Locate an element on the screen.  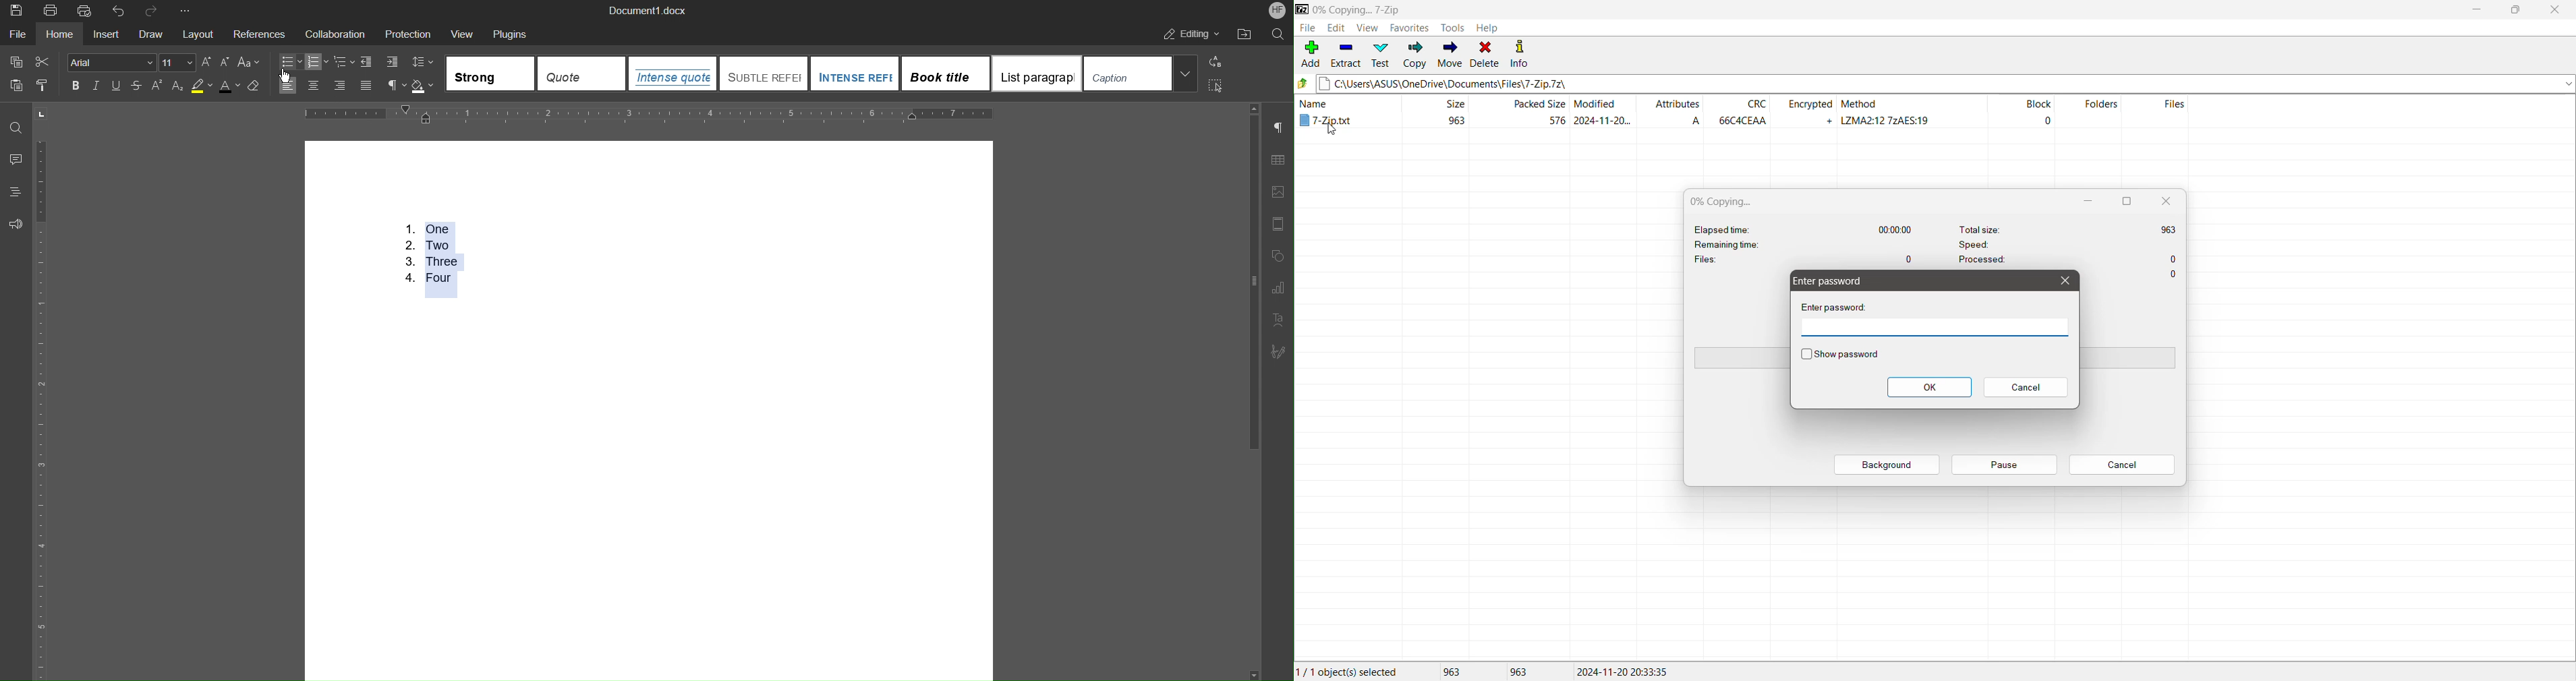
Copy Style is located at coordinates (45, 86).